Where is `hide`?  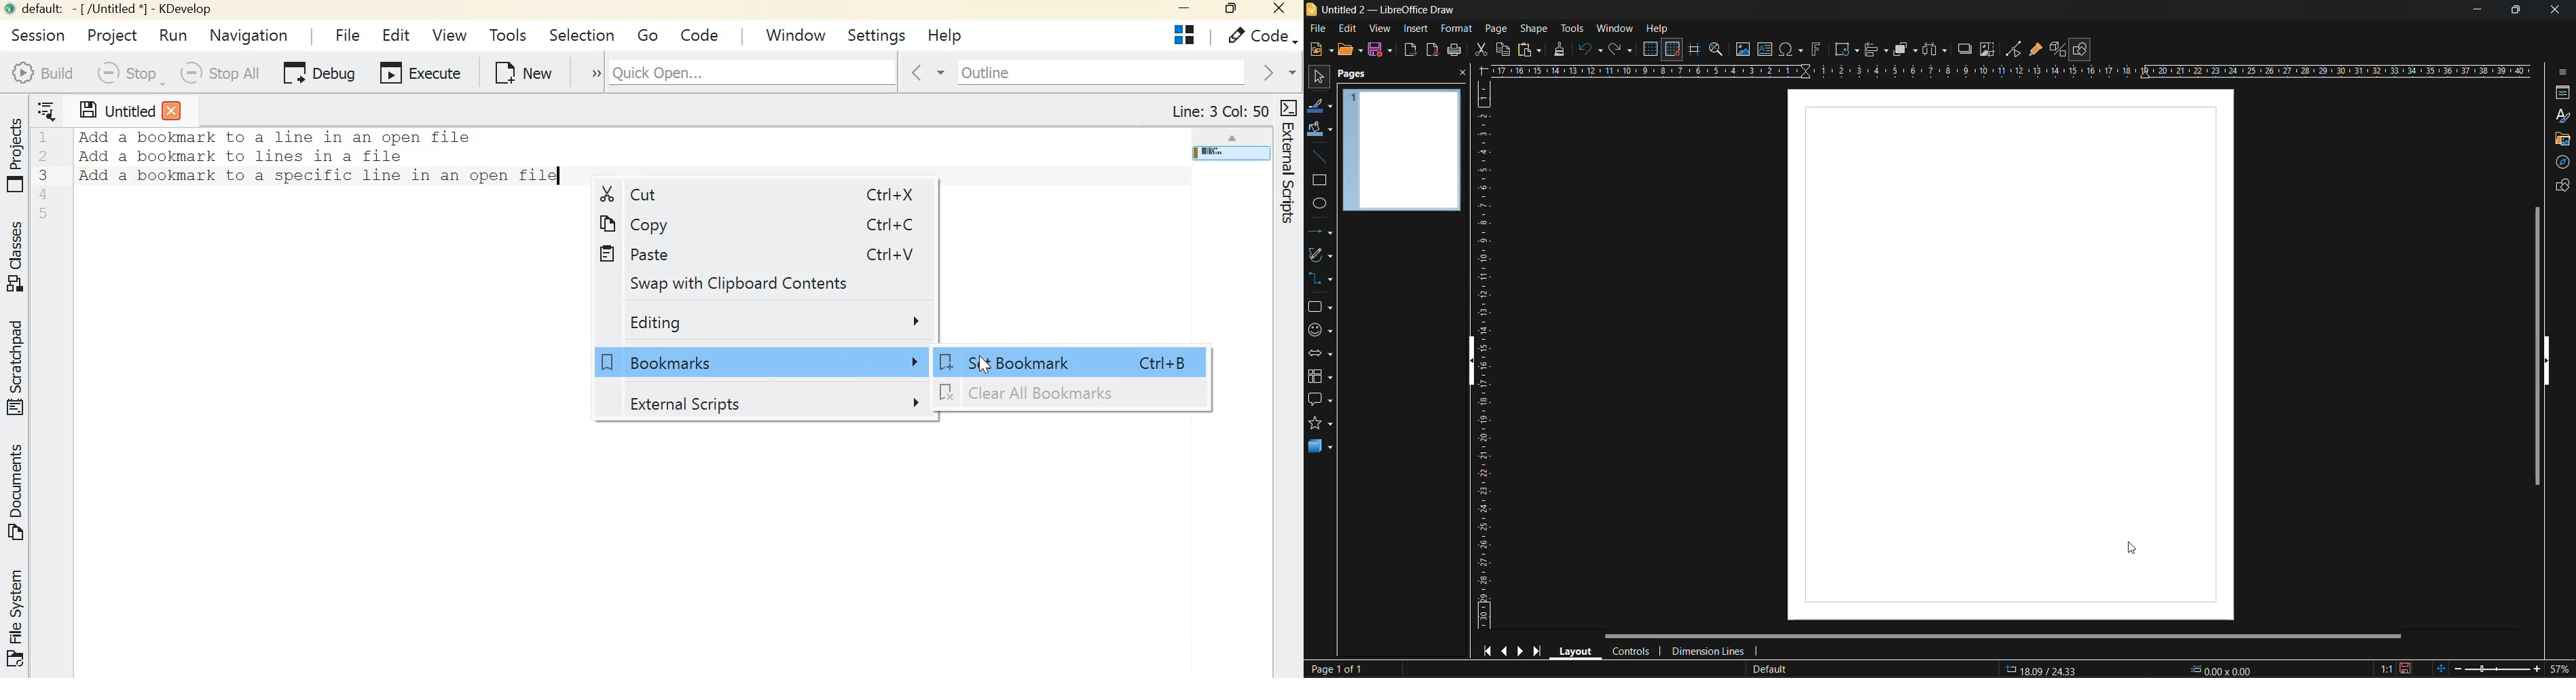 hide is located at coordinates (1465, 362).